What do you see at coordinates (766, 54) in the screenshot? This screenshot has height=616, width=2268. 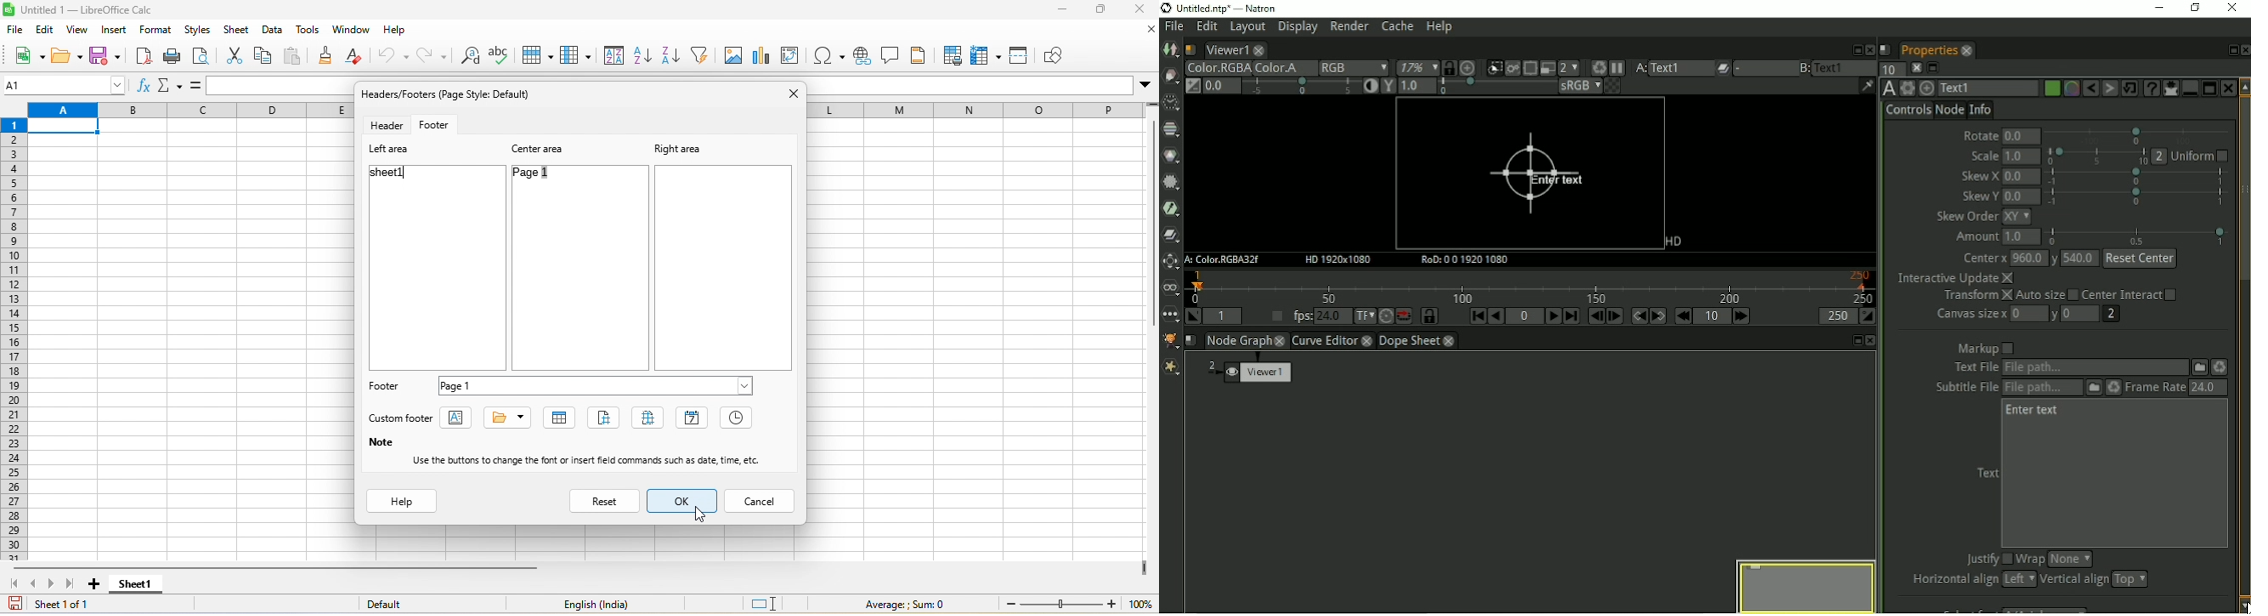 I see `chart` at bounding box center [766, 54].